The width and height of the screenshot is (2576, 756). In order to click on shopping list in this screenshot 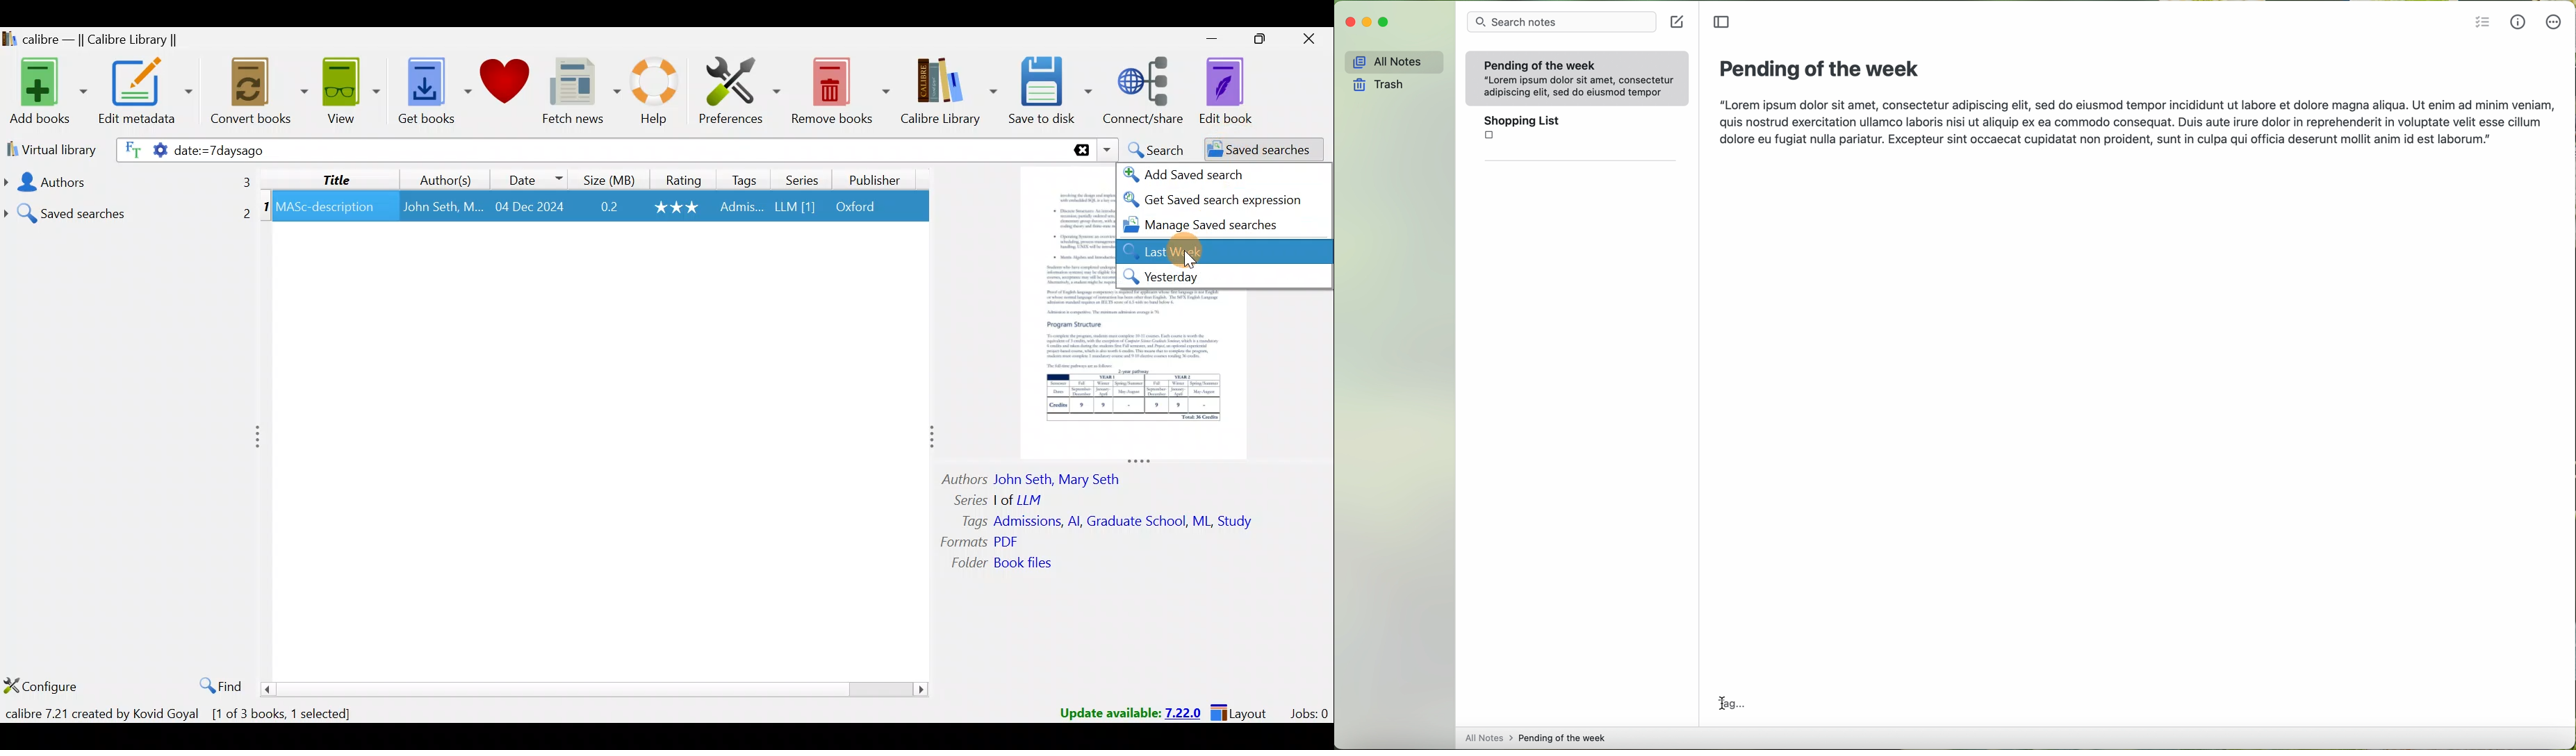, I will do `click(1578, 131)`.